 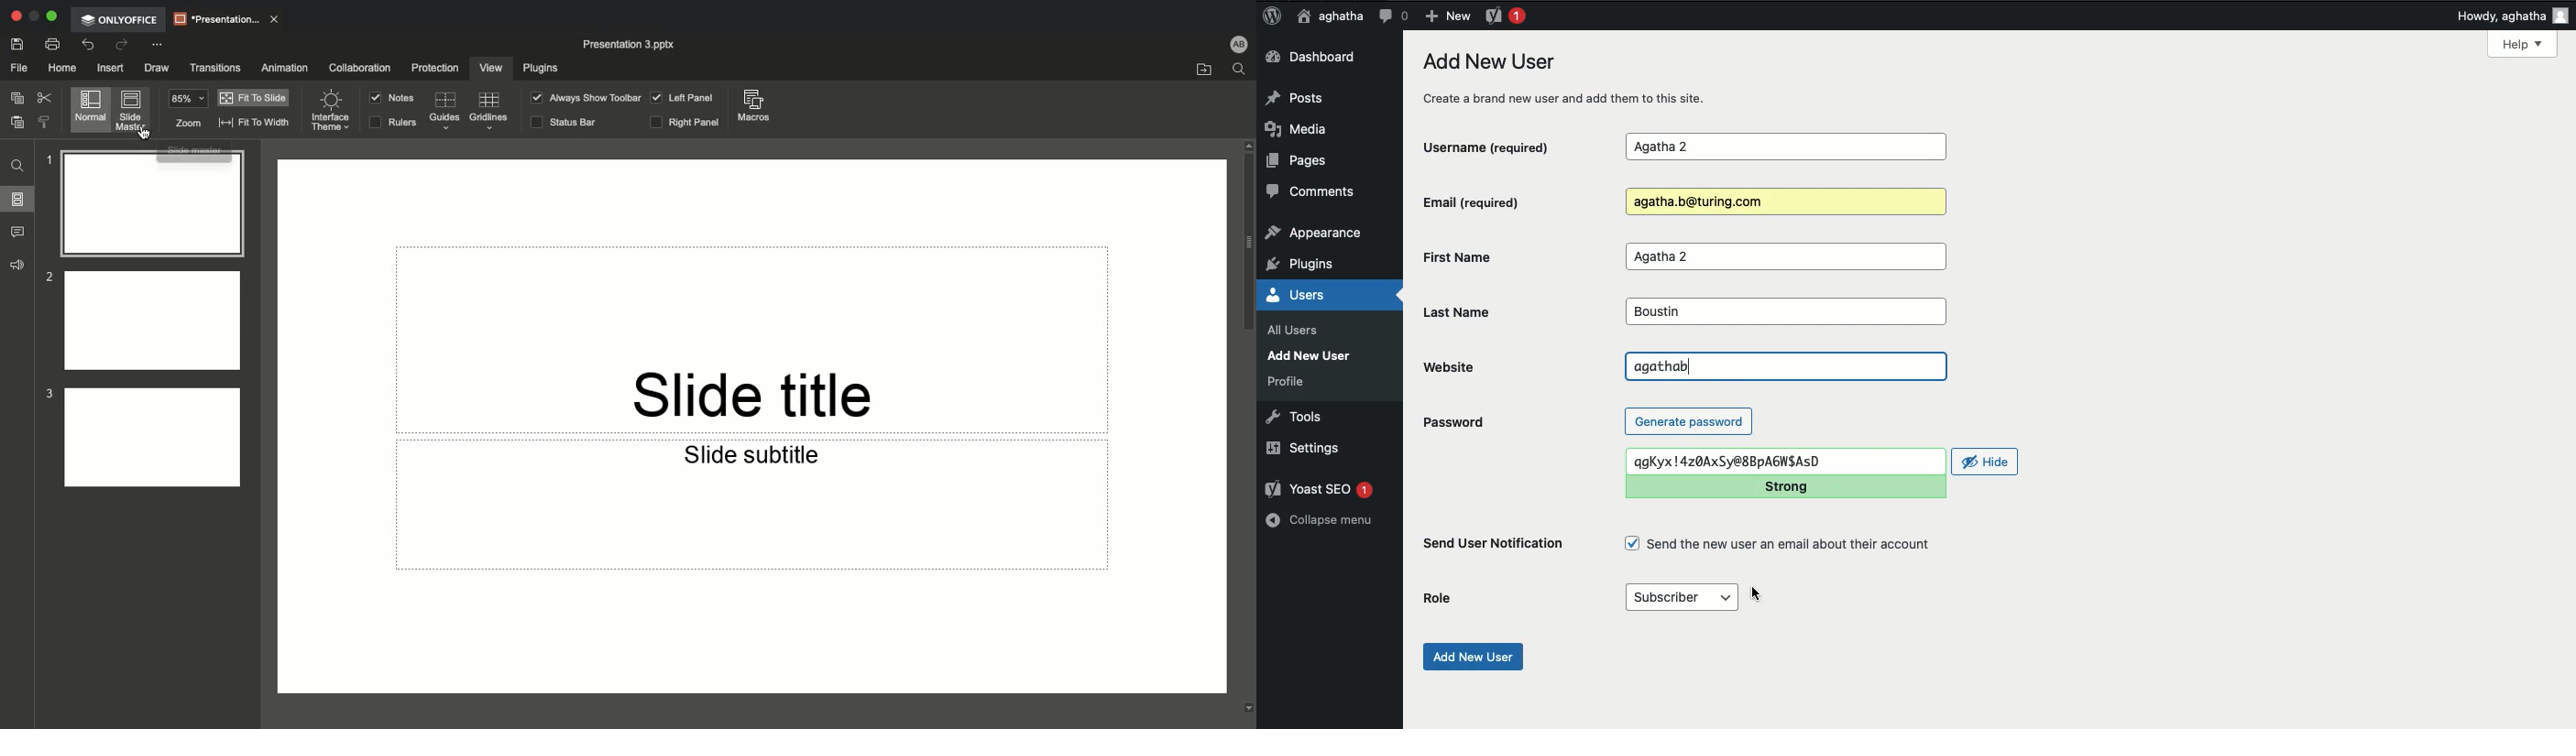 What do you see at coordinates (1247, 430) in the screenshot?
I see `Scroll bar` at bounding box center [1247, 430].